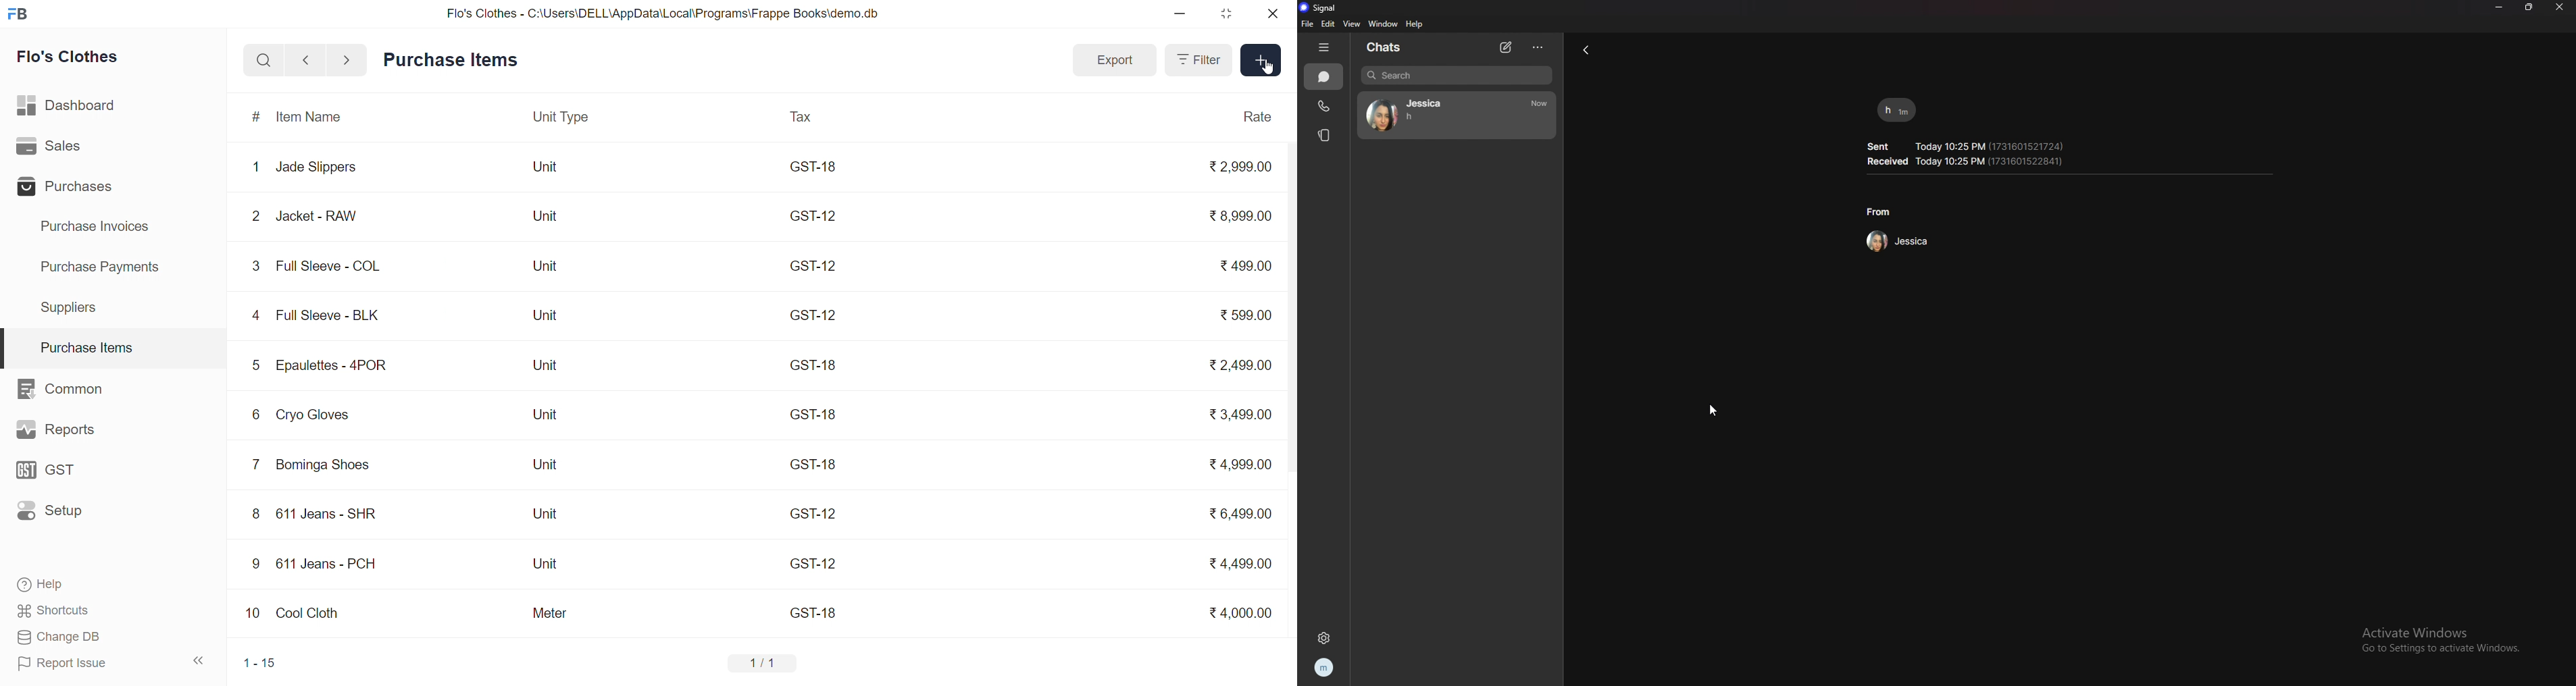 This screenshot has height=700, width=2576. I want to click on ₹4,000.00, so click(1242, 612).